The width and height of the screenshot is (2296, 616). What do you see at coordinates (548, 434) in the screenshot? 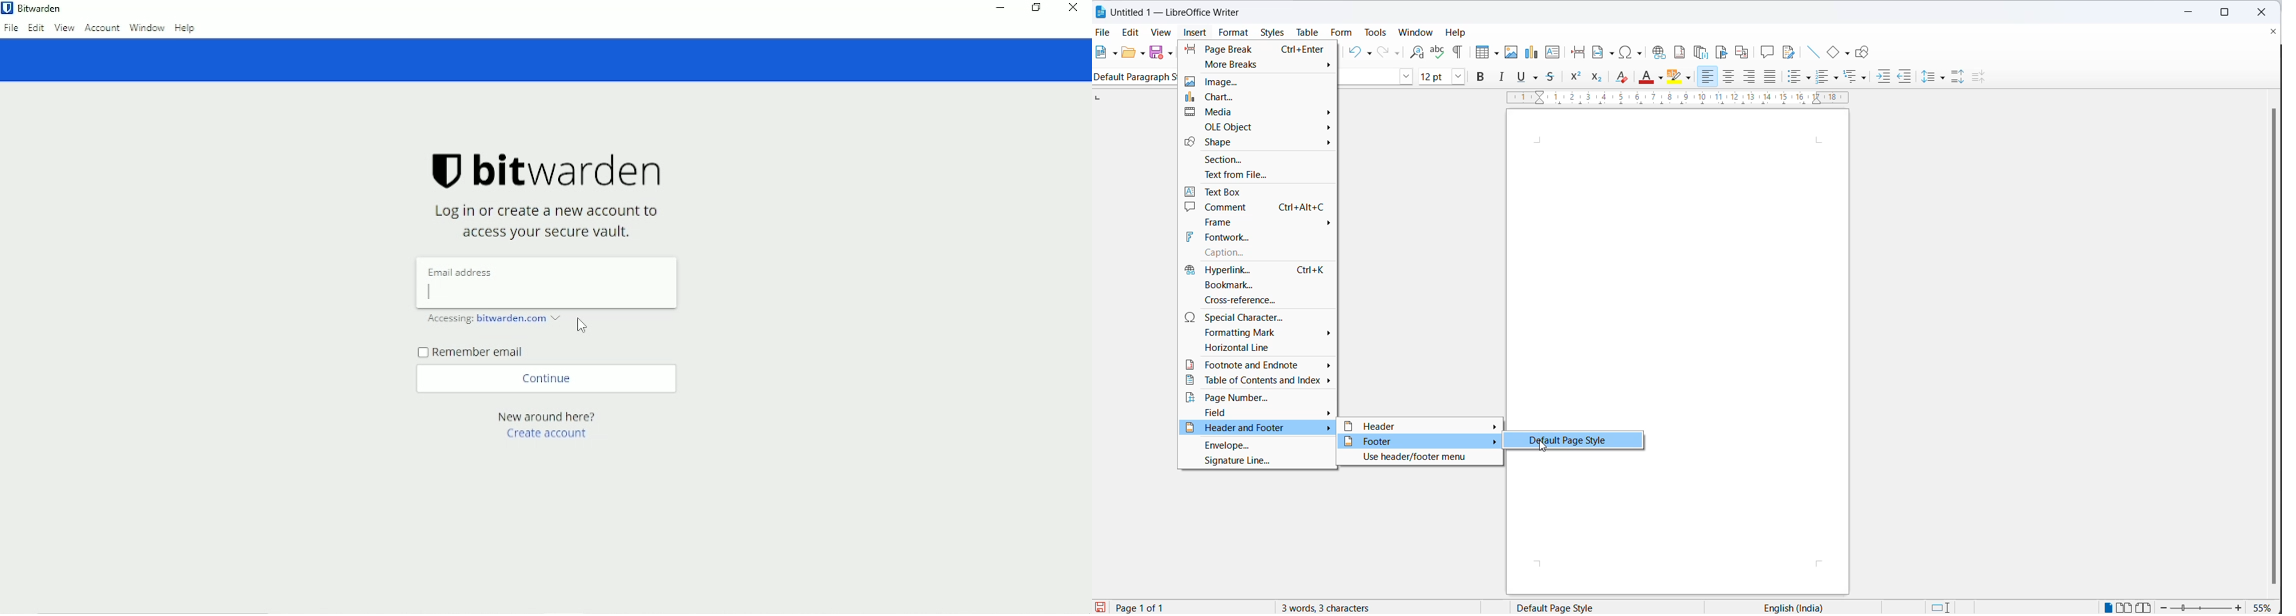
I see `Create account` at bounding box center [548, 434].